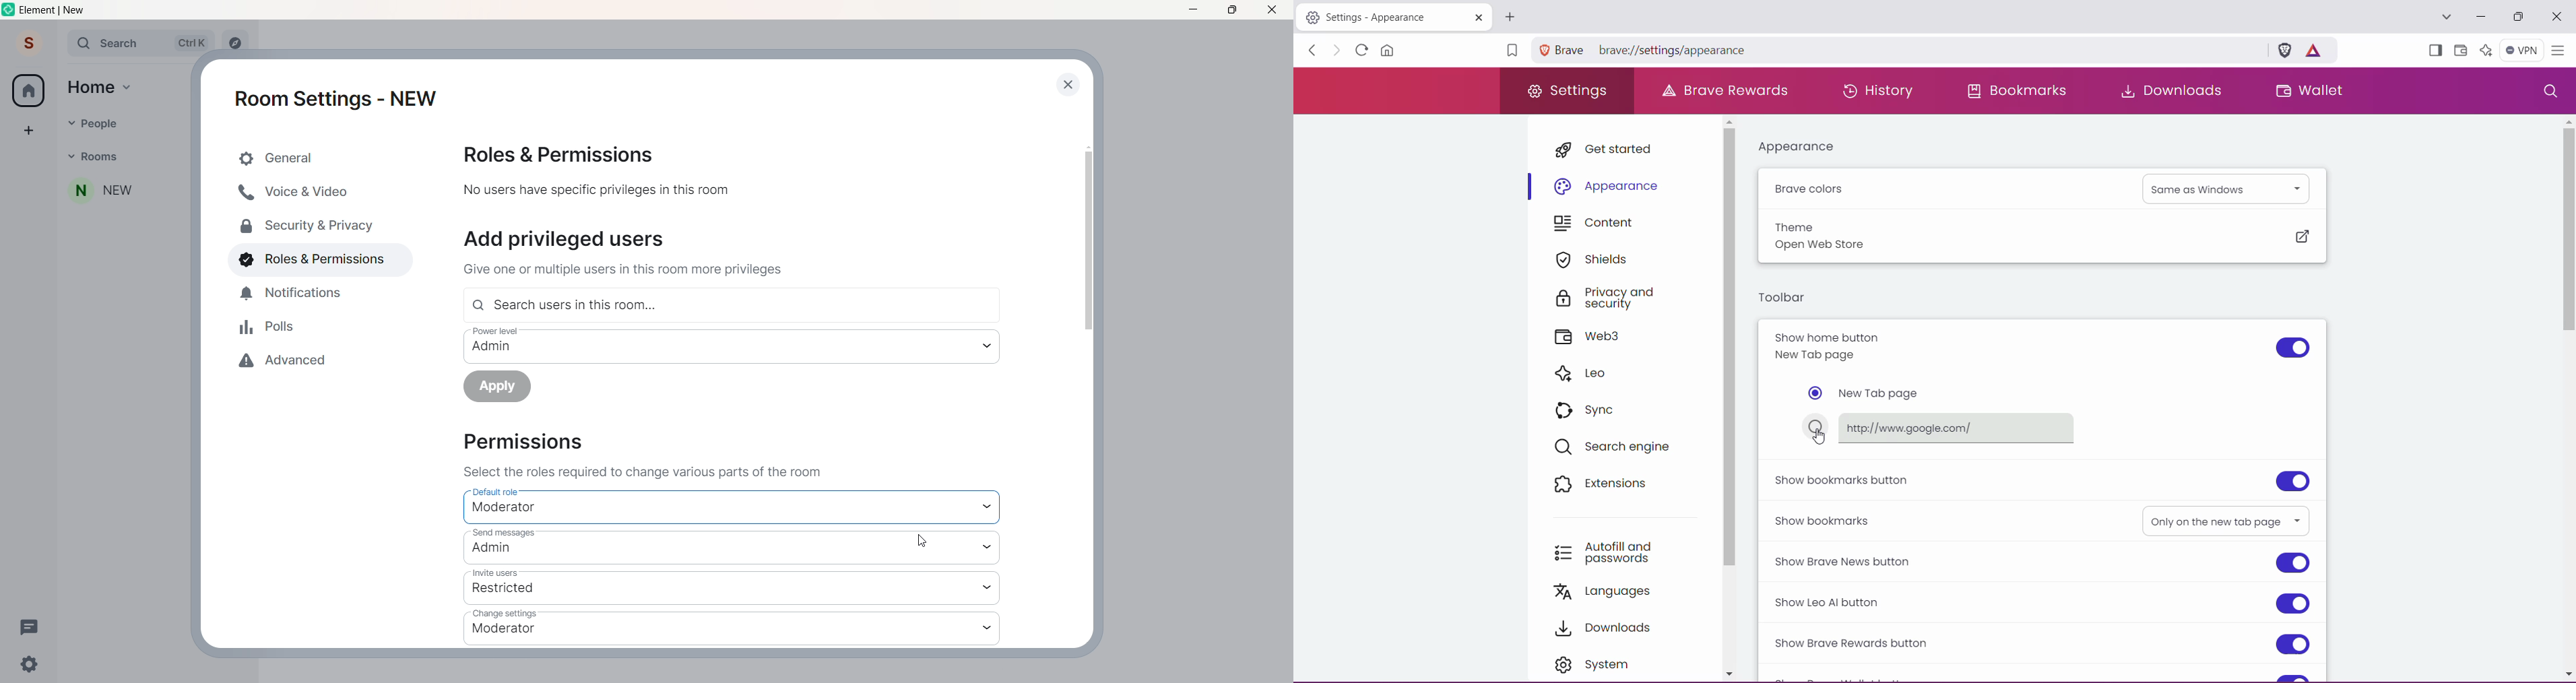  Describe the element at coordinates (29, 43) in the screenshot. I see `user` at that location.